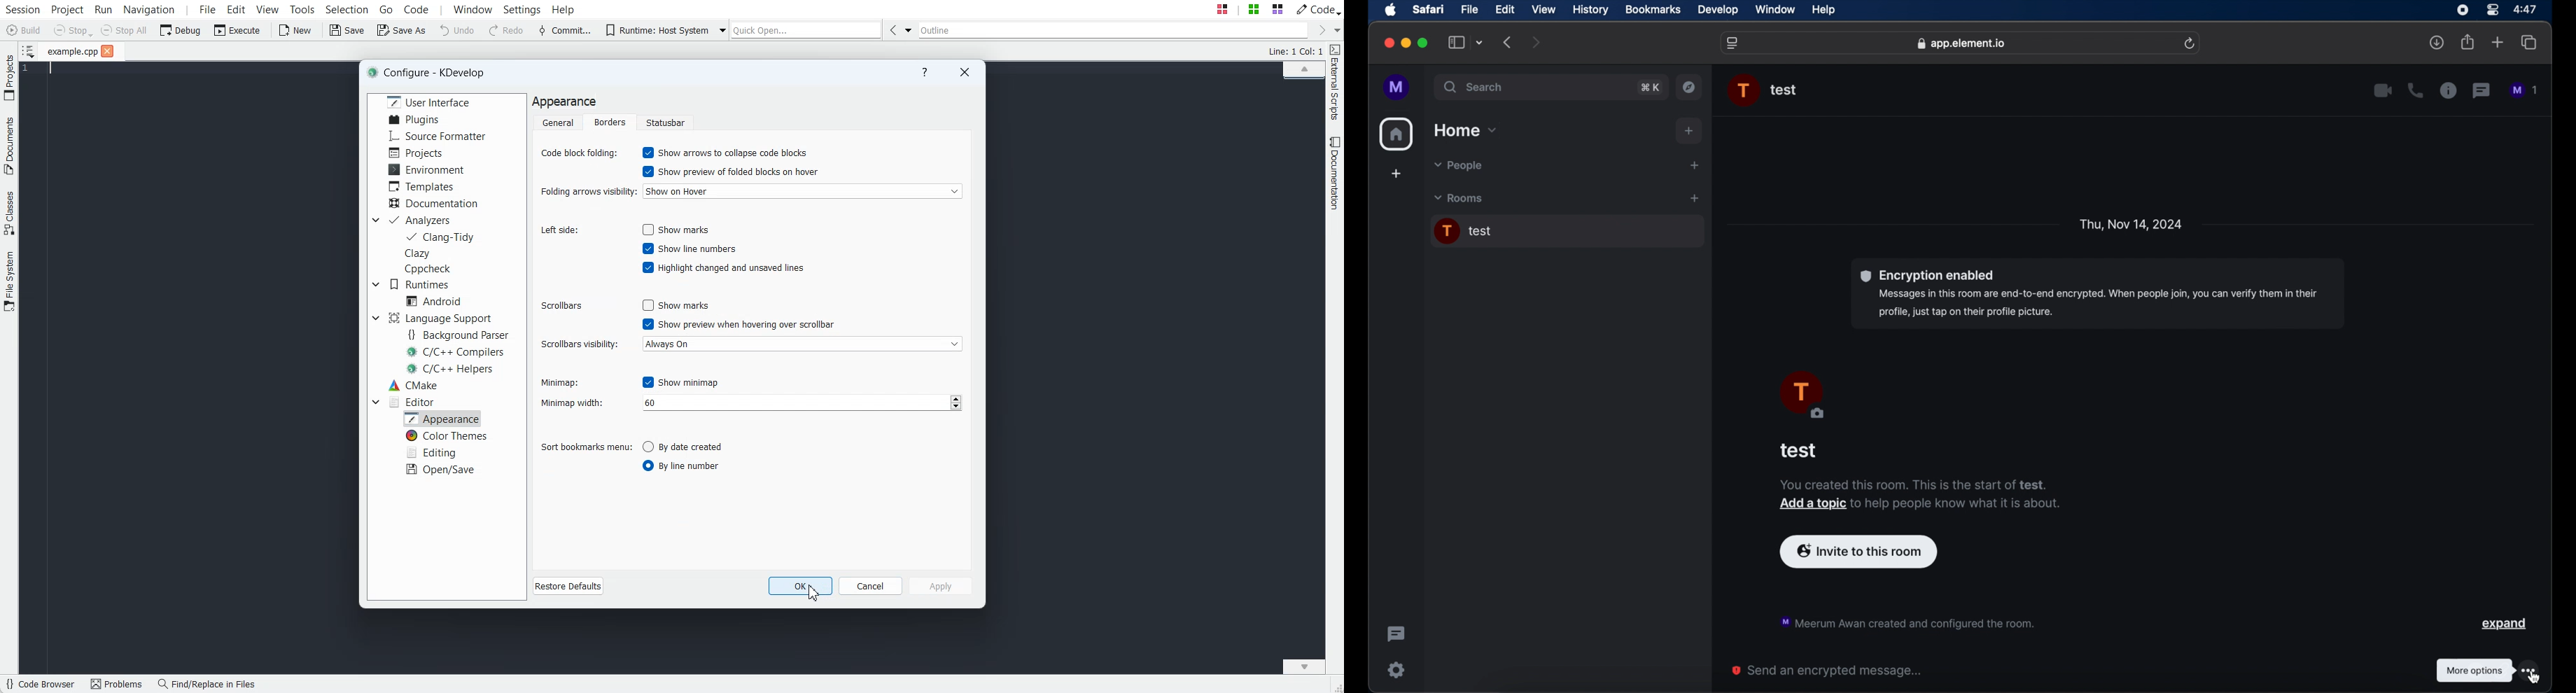 The width and height of the screenshot is (2576, 700). I want to click on Scroll up, so click(1317, 69).